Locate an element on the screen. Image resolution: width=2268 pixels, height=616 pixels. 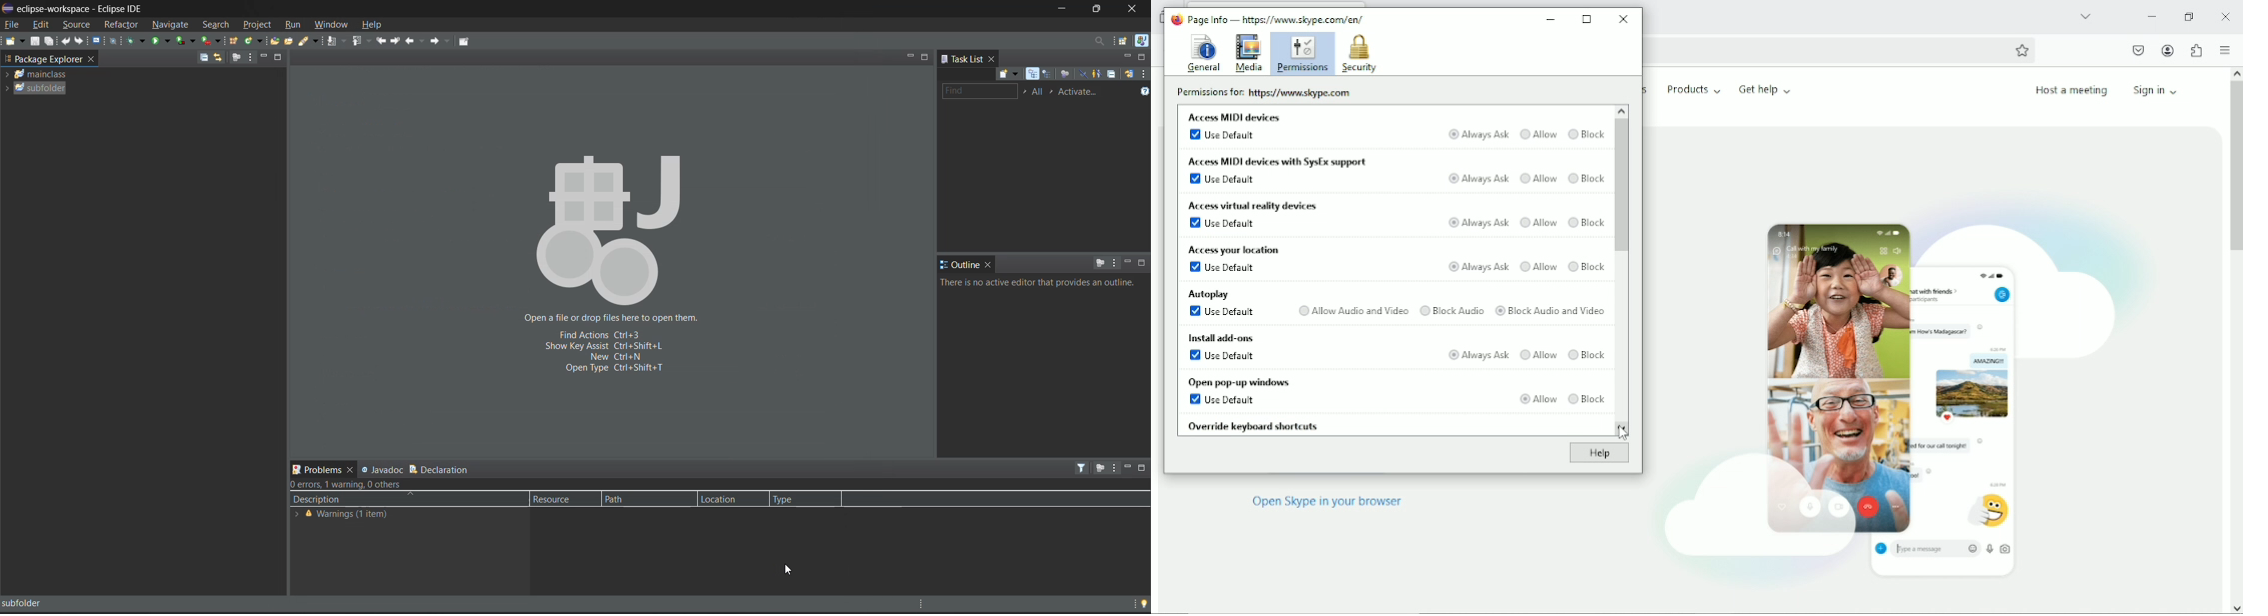
scroll down is located at coordinates (2235, 605).